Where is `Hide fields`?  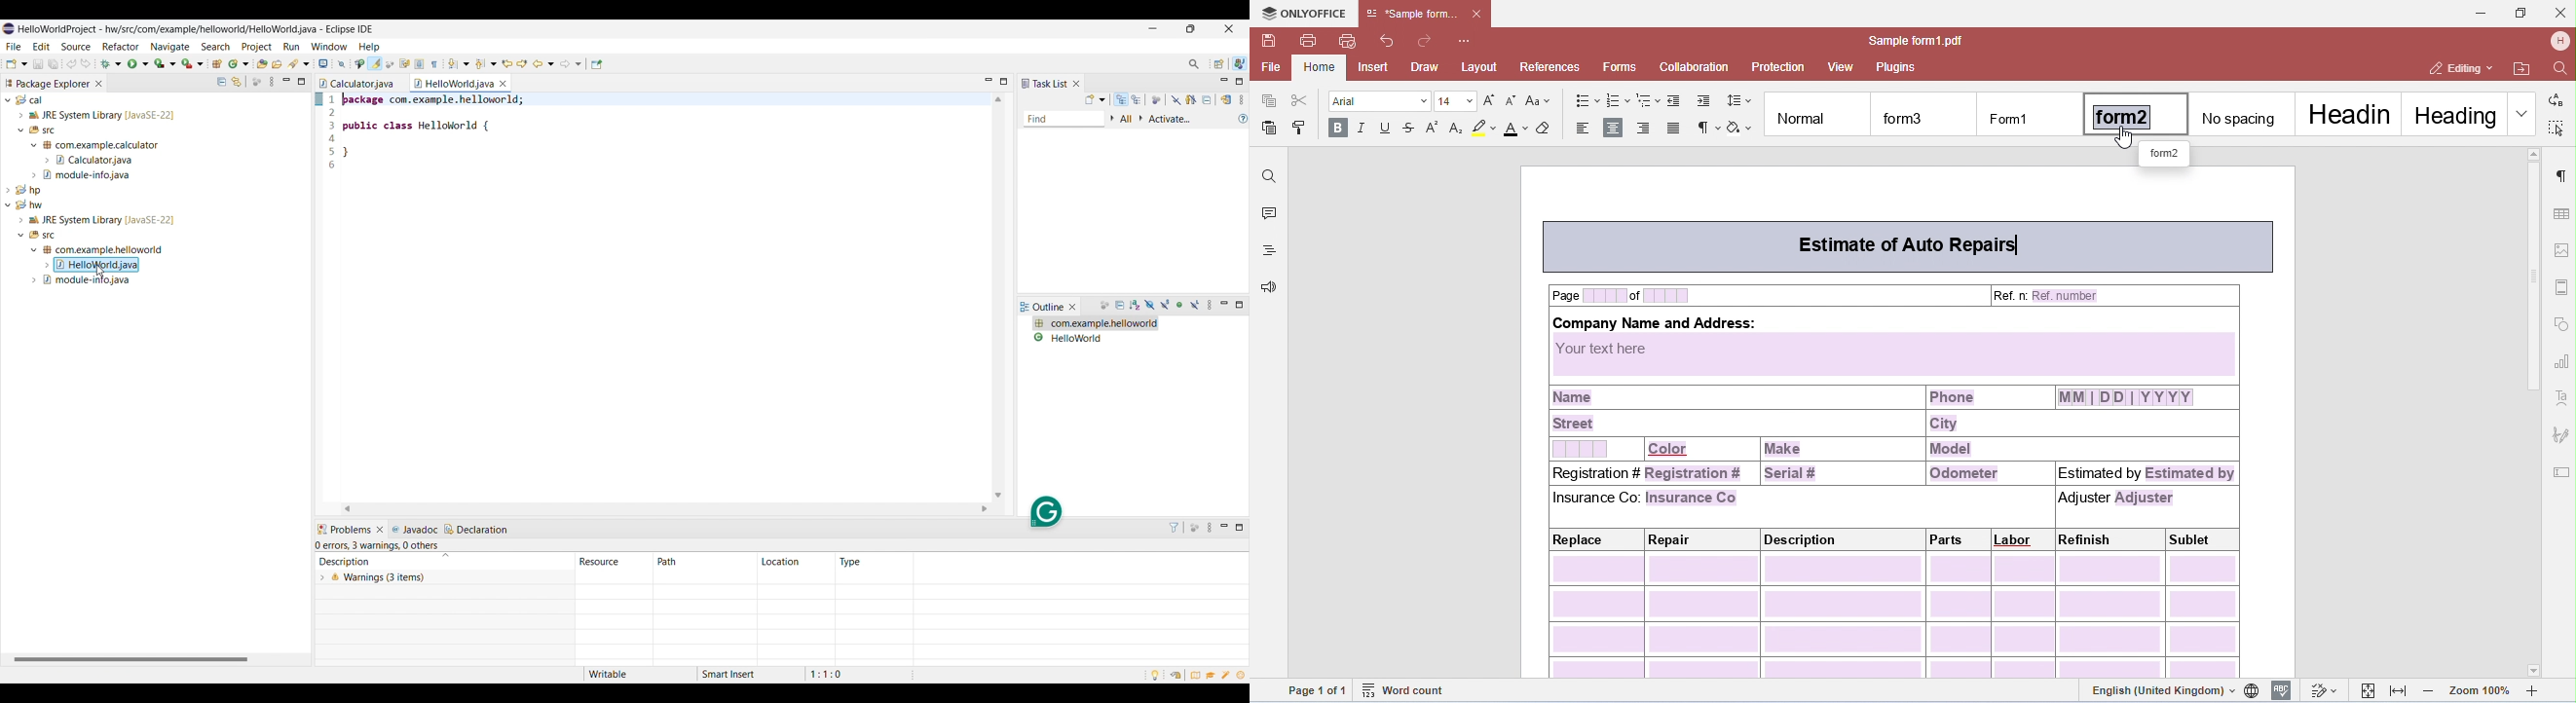 Hide fields is located at coordinates (1149, 305).